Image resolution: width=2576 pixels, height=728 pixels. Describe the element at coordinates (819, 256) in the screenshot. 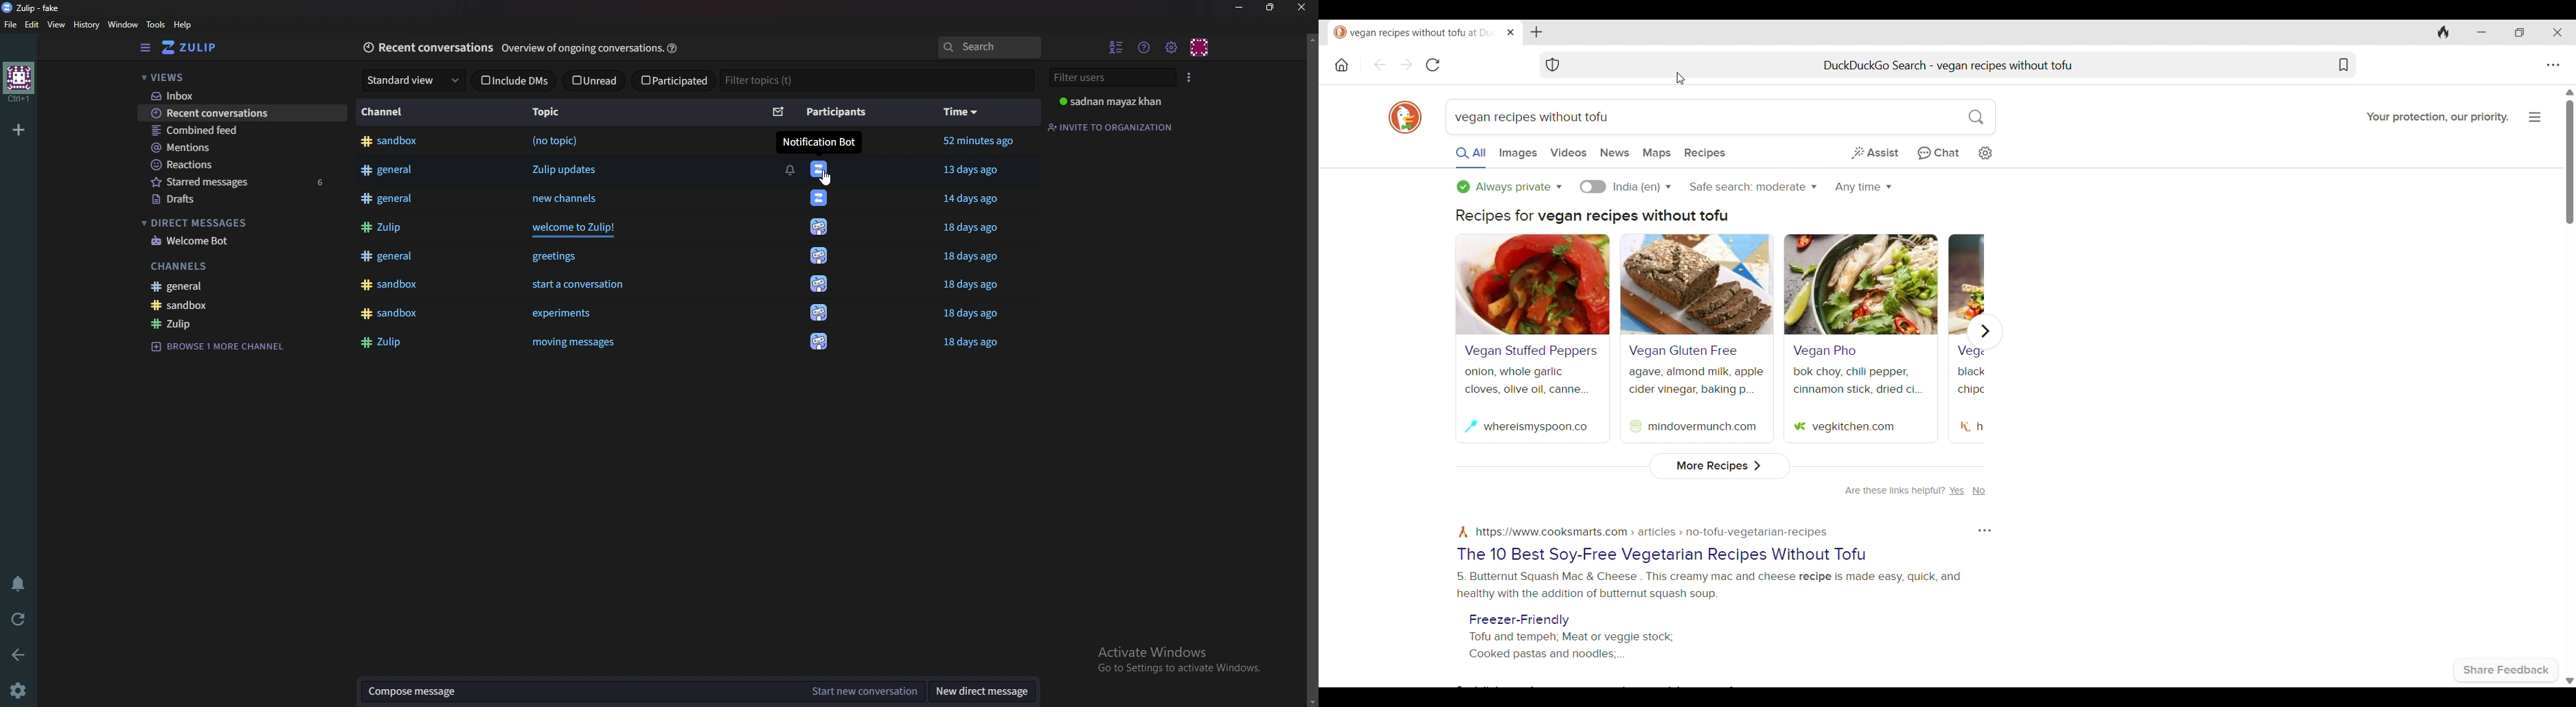

I see `icon` at that location.